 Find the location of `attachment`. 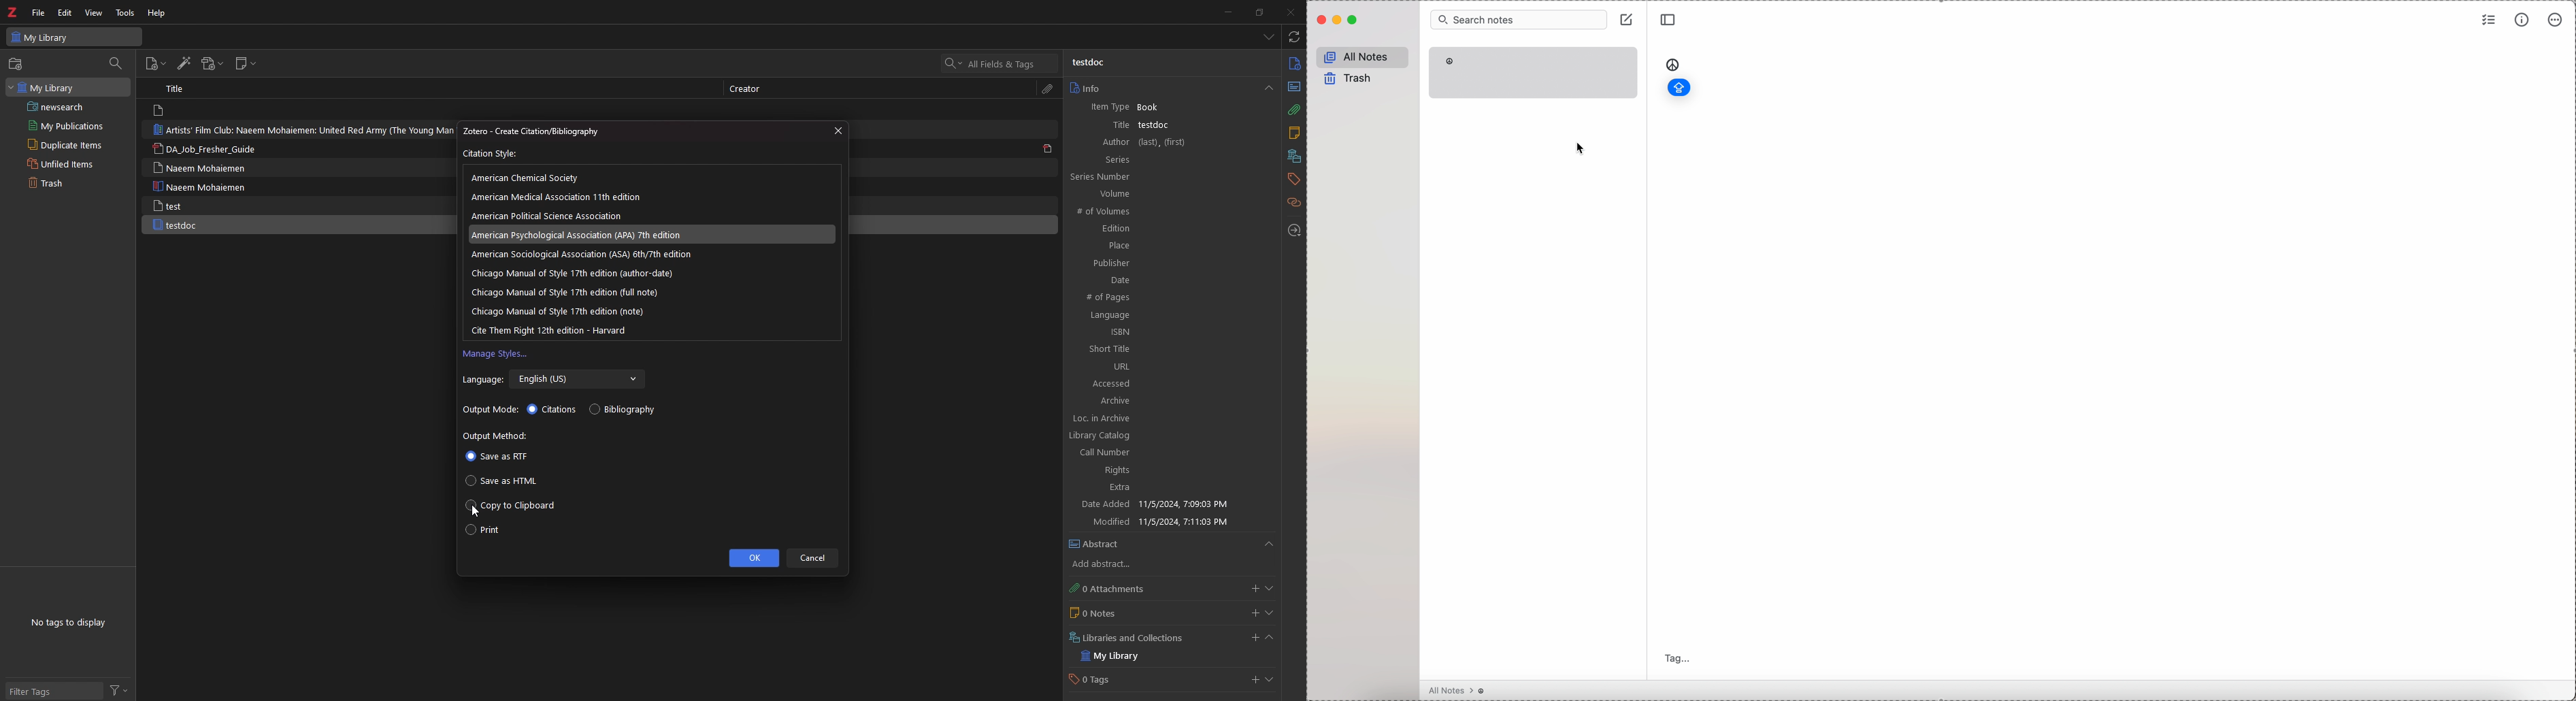

attachment is located at coordinates (1048, 89).